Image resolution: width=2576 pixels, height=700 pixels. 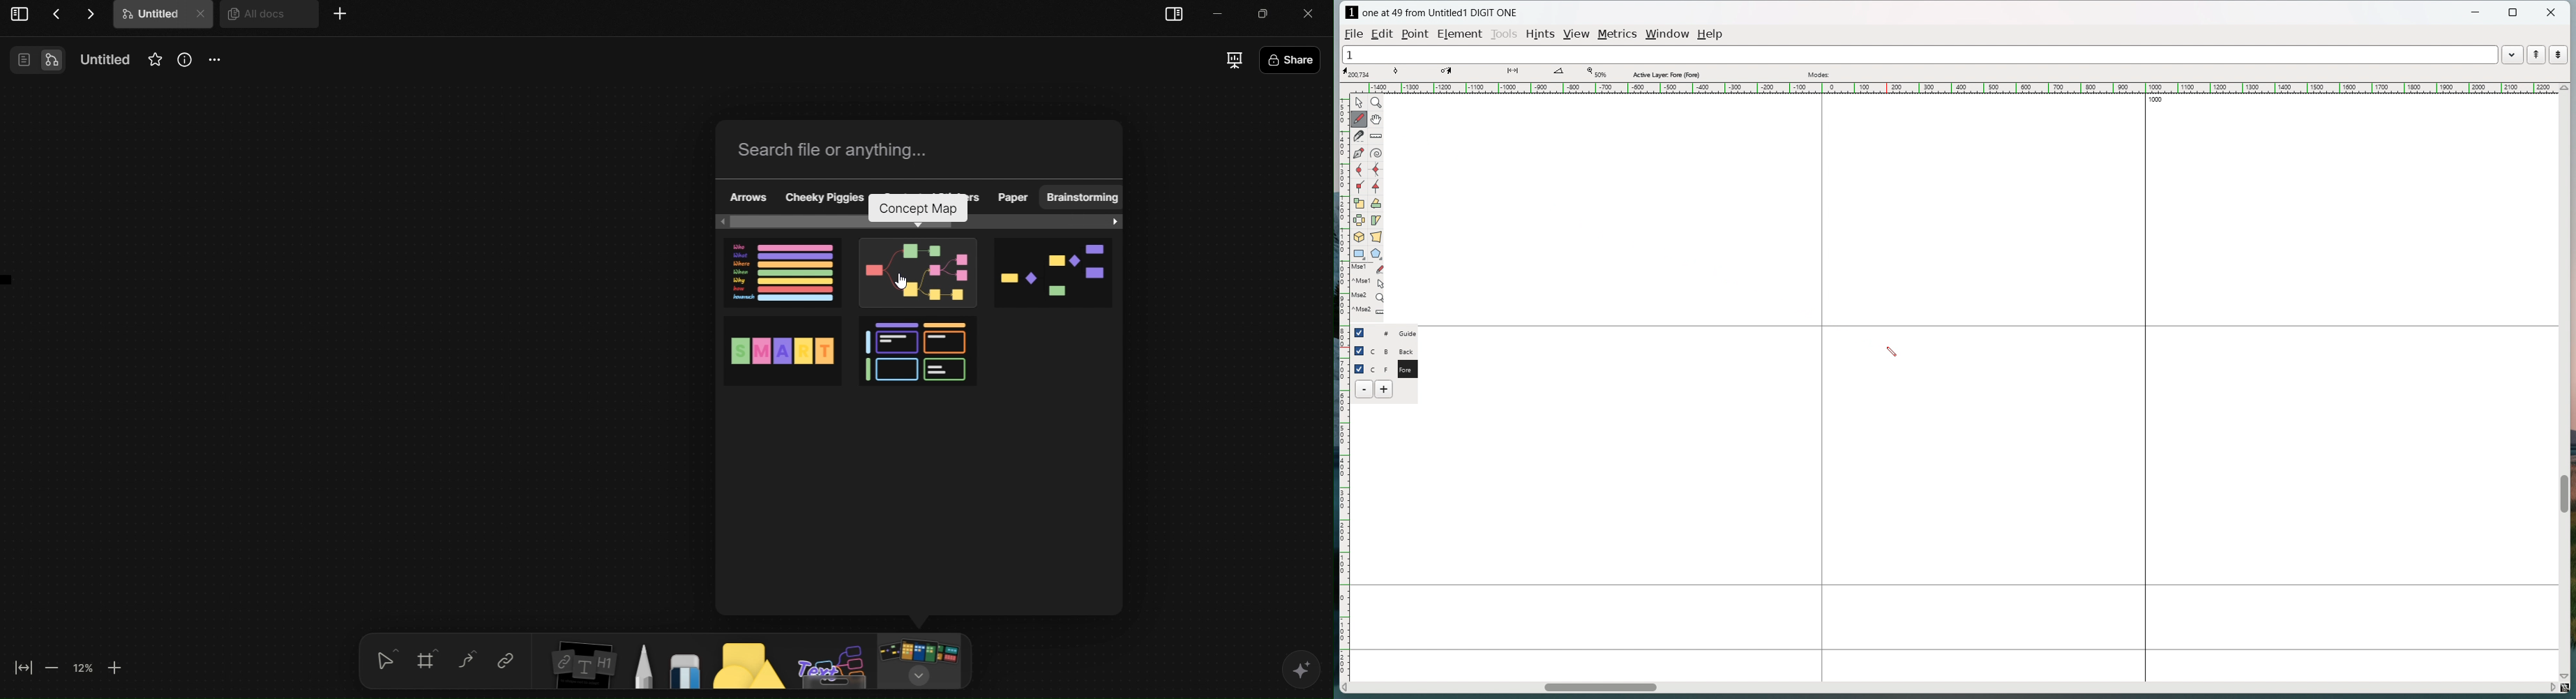 What do you see at coordinates (1360, 203) in the screenshot?
I see `scale` at bounding box center [1360, 203].